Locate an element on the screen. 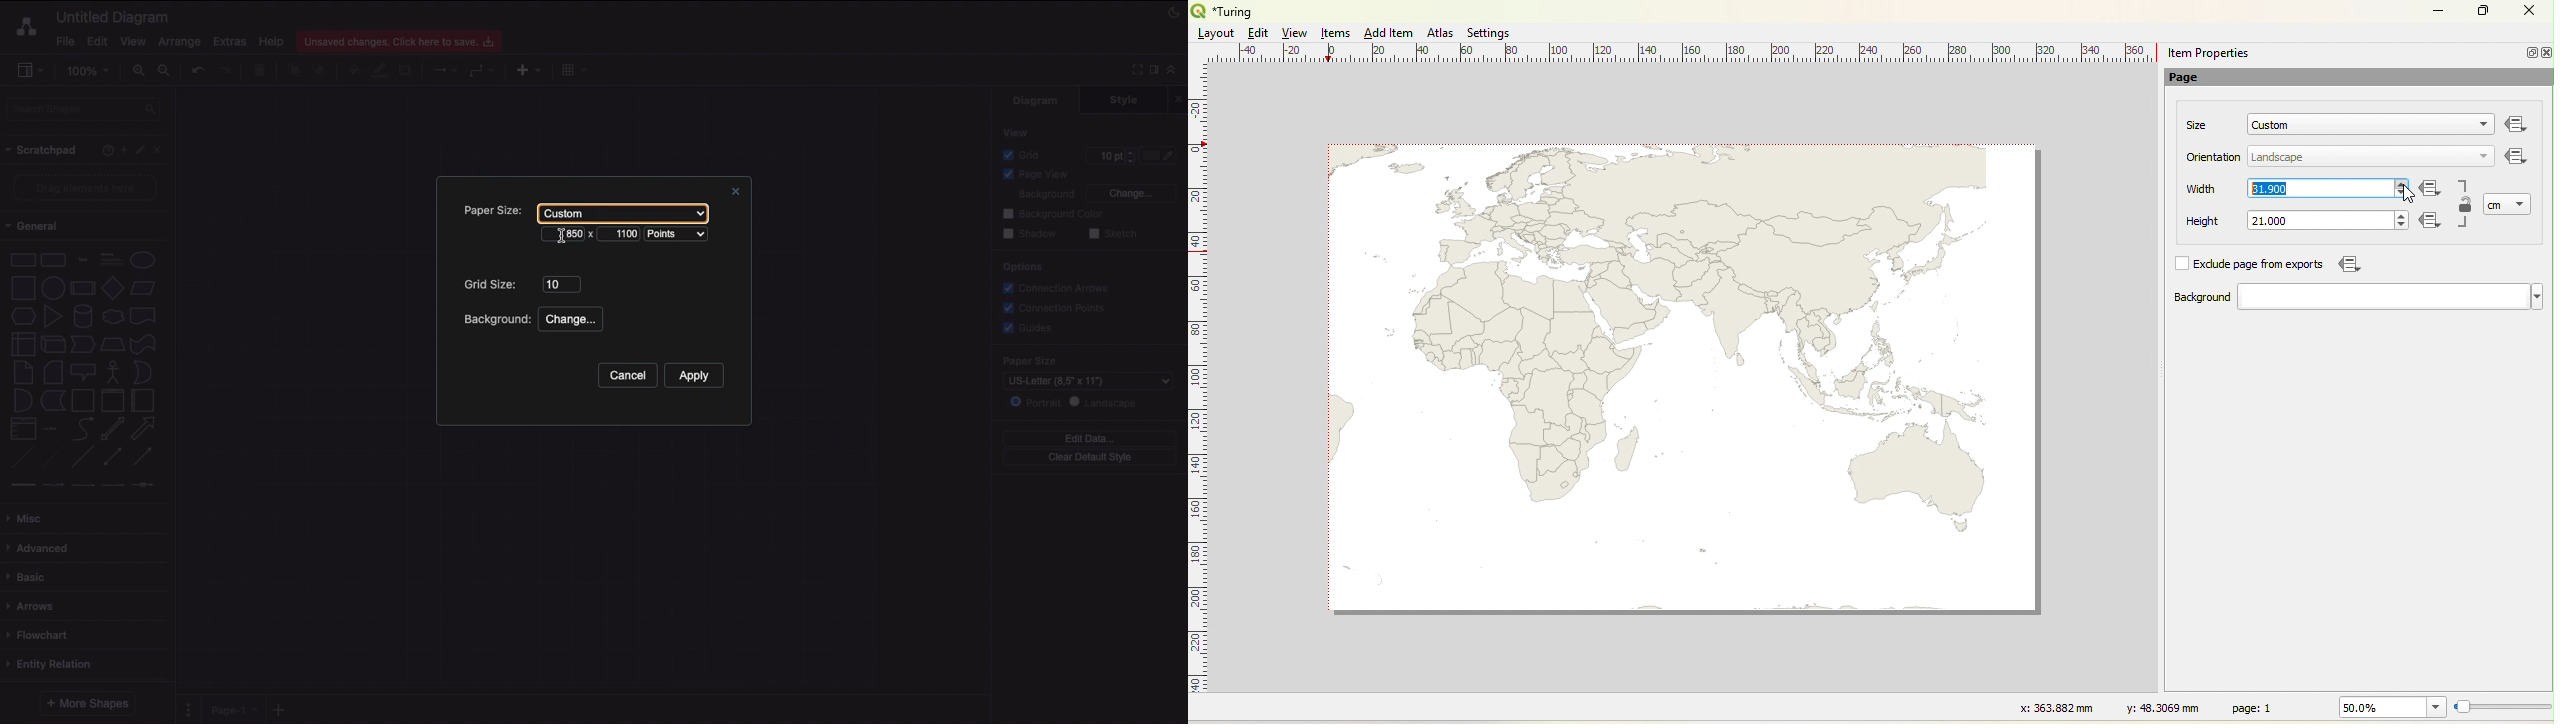  Undo is located at coordinates (197, 69).